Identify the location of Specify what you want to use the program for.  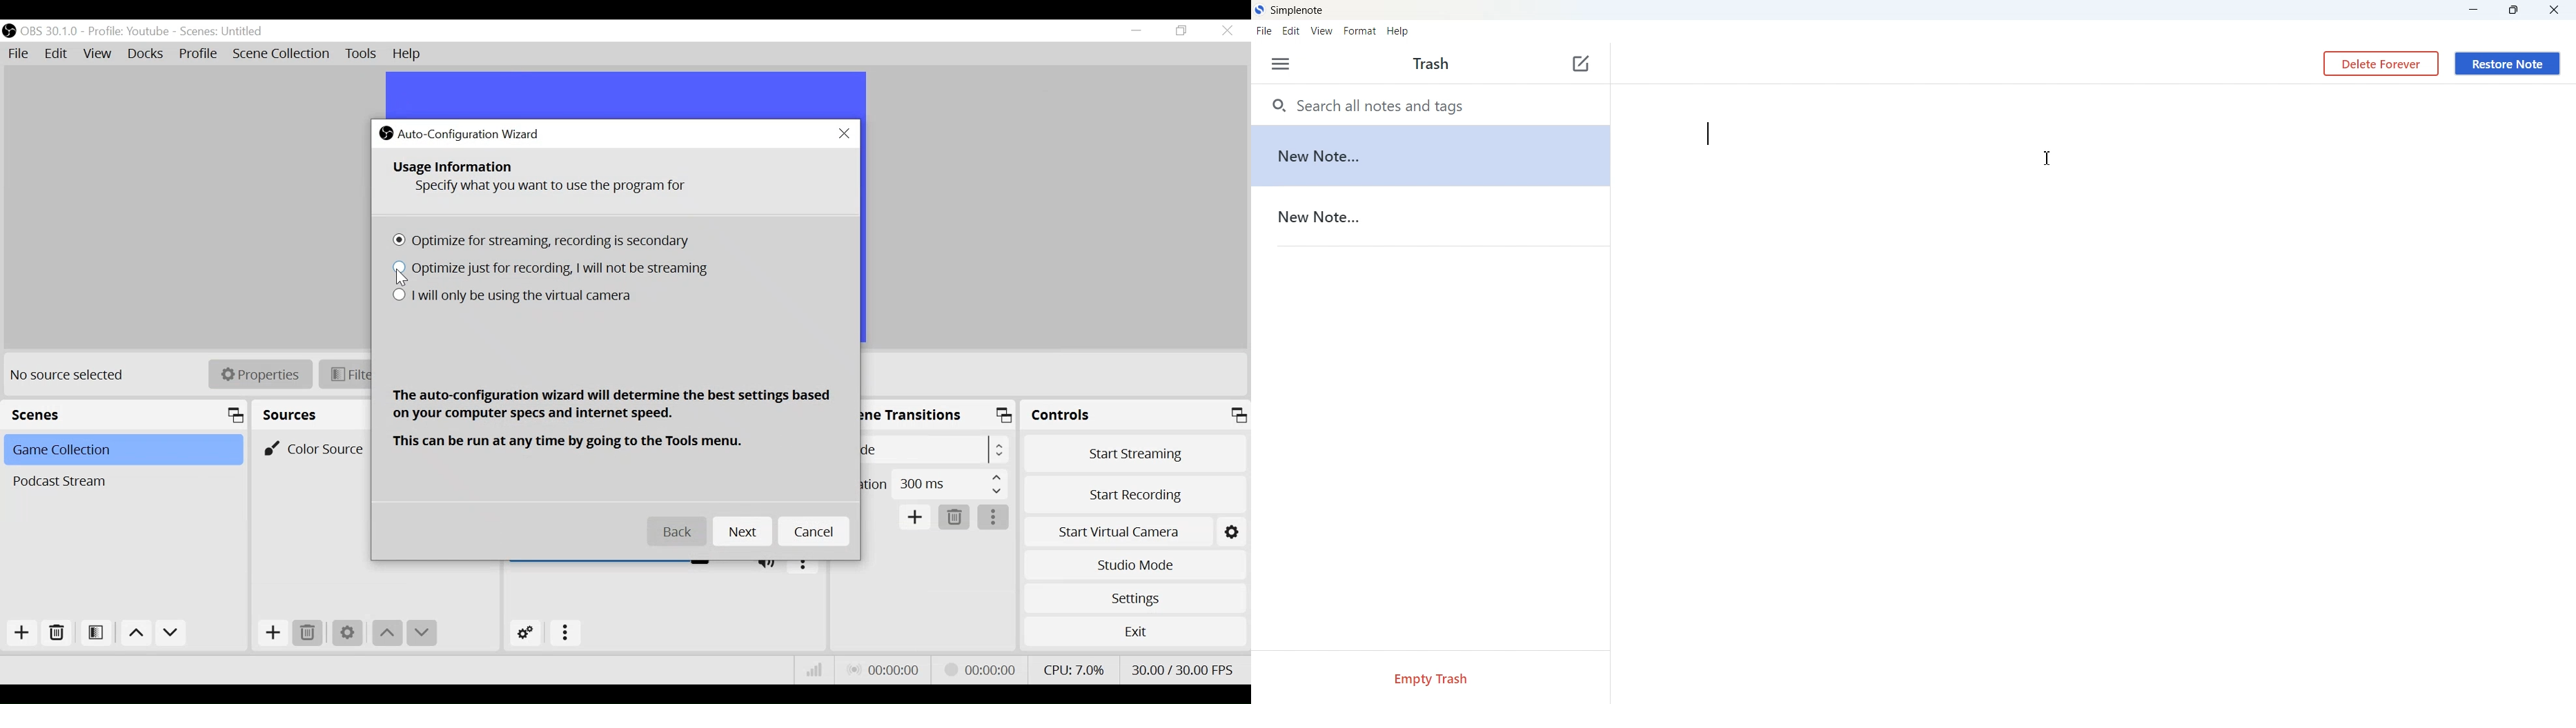
(556, 188).